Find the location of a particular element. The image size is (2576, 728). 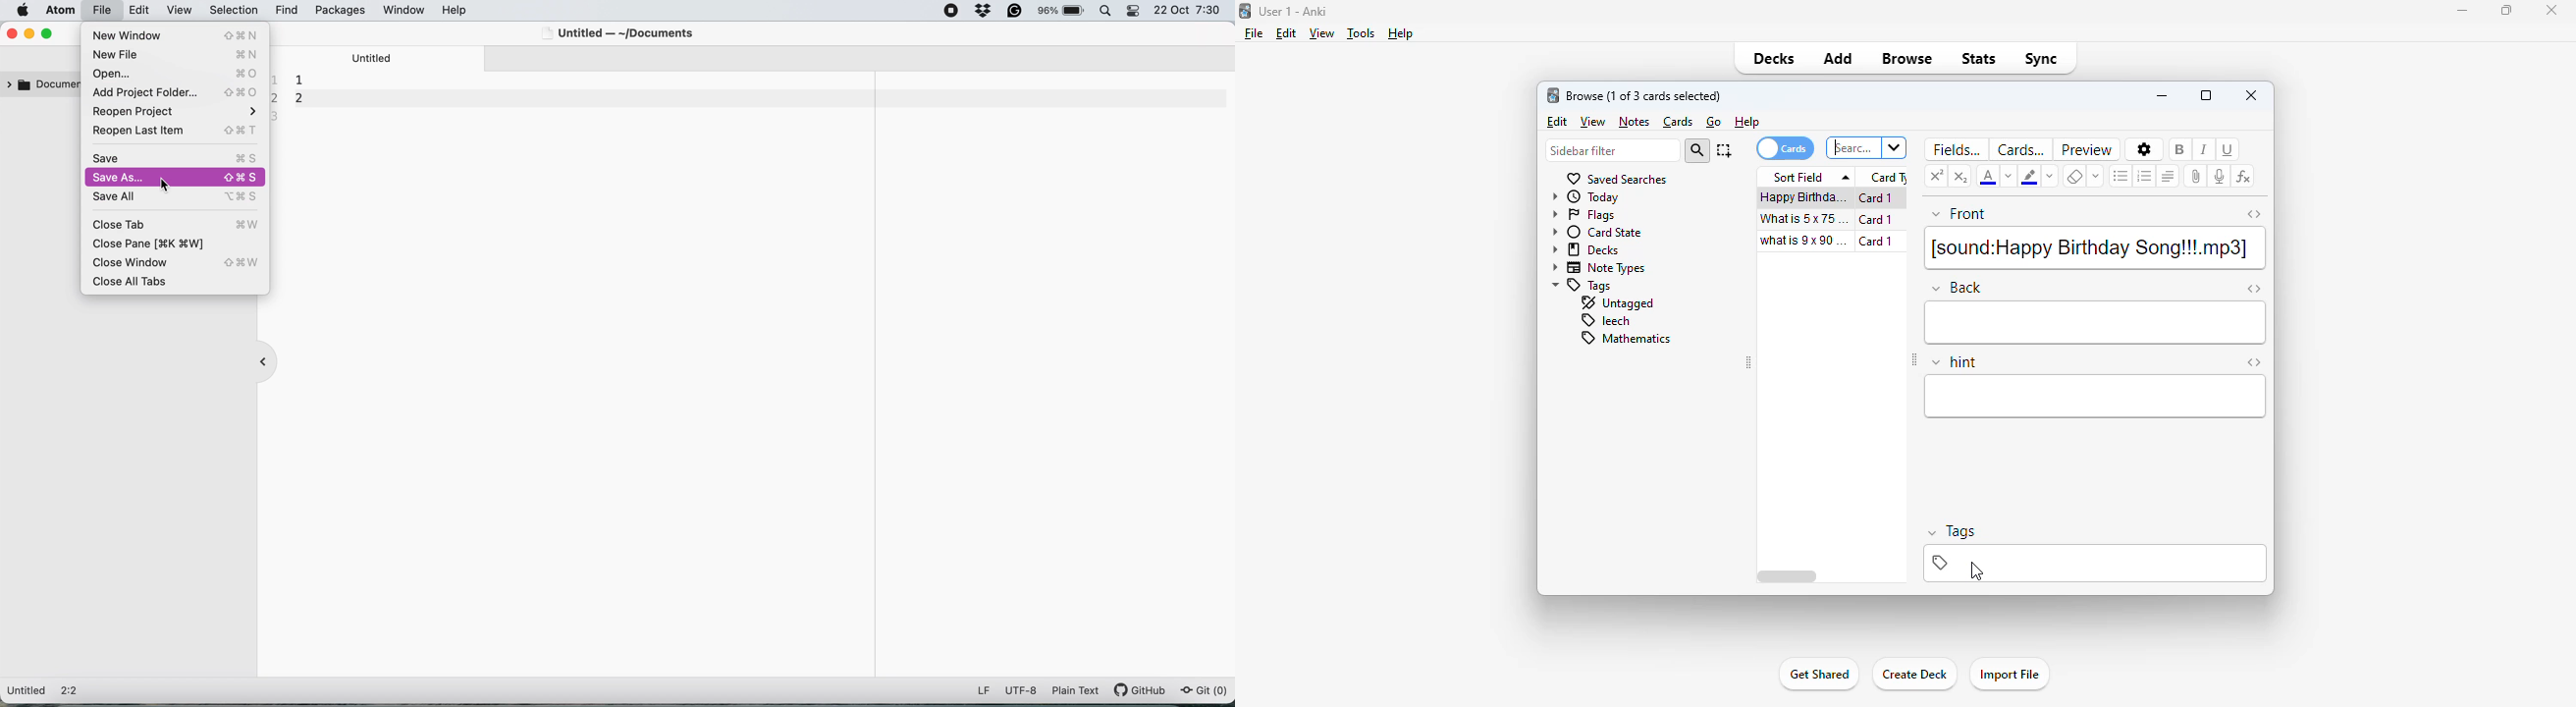

card 1 is located at coordinates (1876, 220).